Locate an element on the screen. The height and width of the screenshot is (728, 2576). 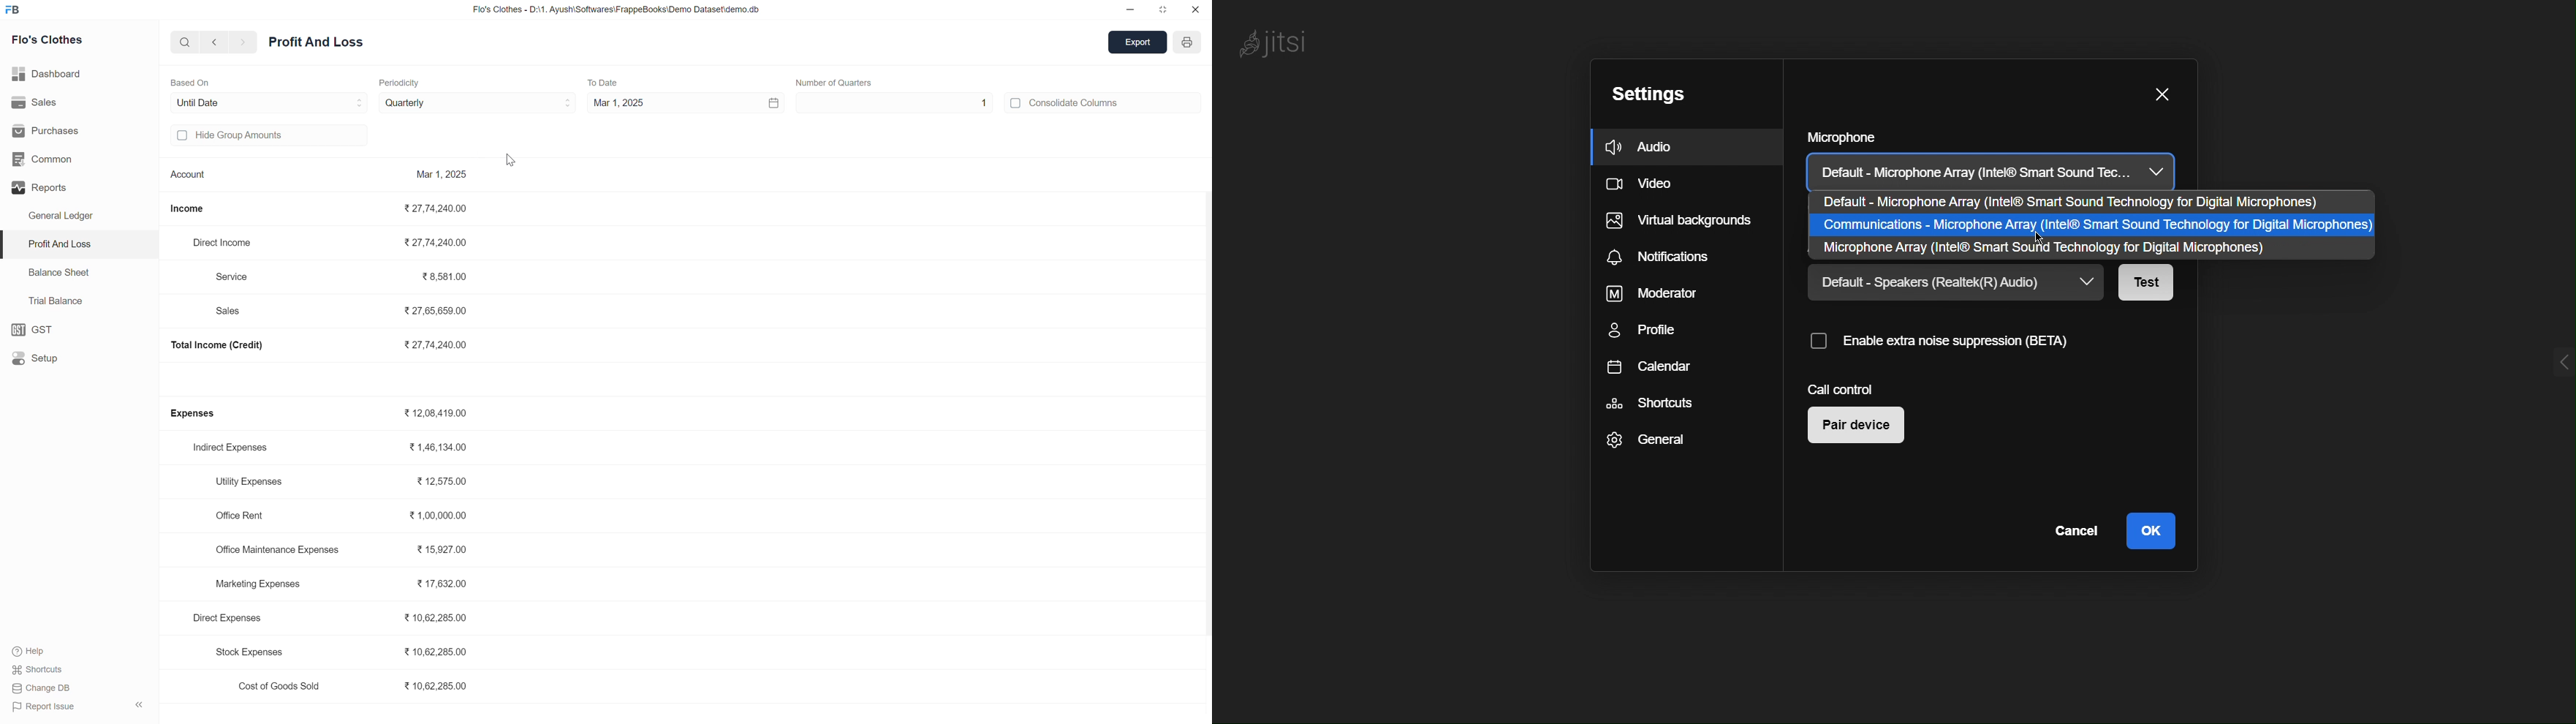
₹10,62,285.00 is located at coordinates (433, 686).